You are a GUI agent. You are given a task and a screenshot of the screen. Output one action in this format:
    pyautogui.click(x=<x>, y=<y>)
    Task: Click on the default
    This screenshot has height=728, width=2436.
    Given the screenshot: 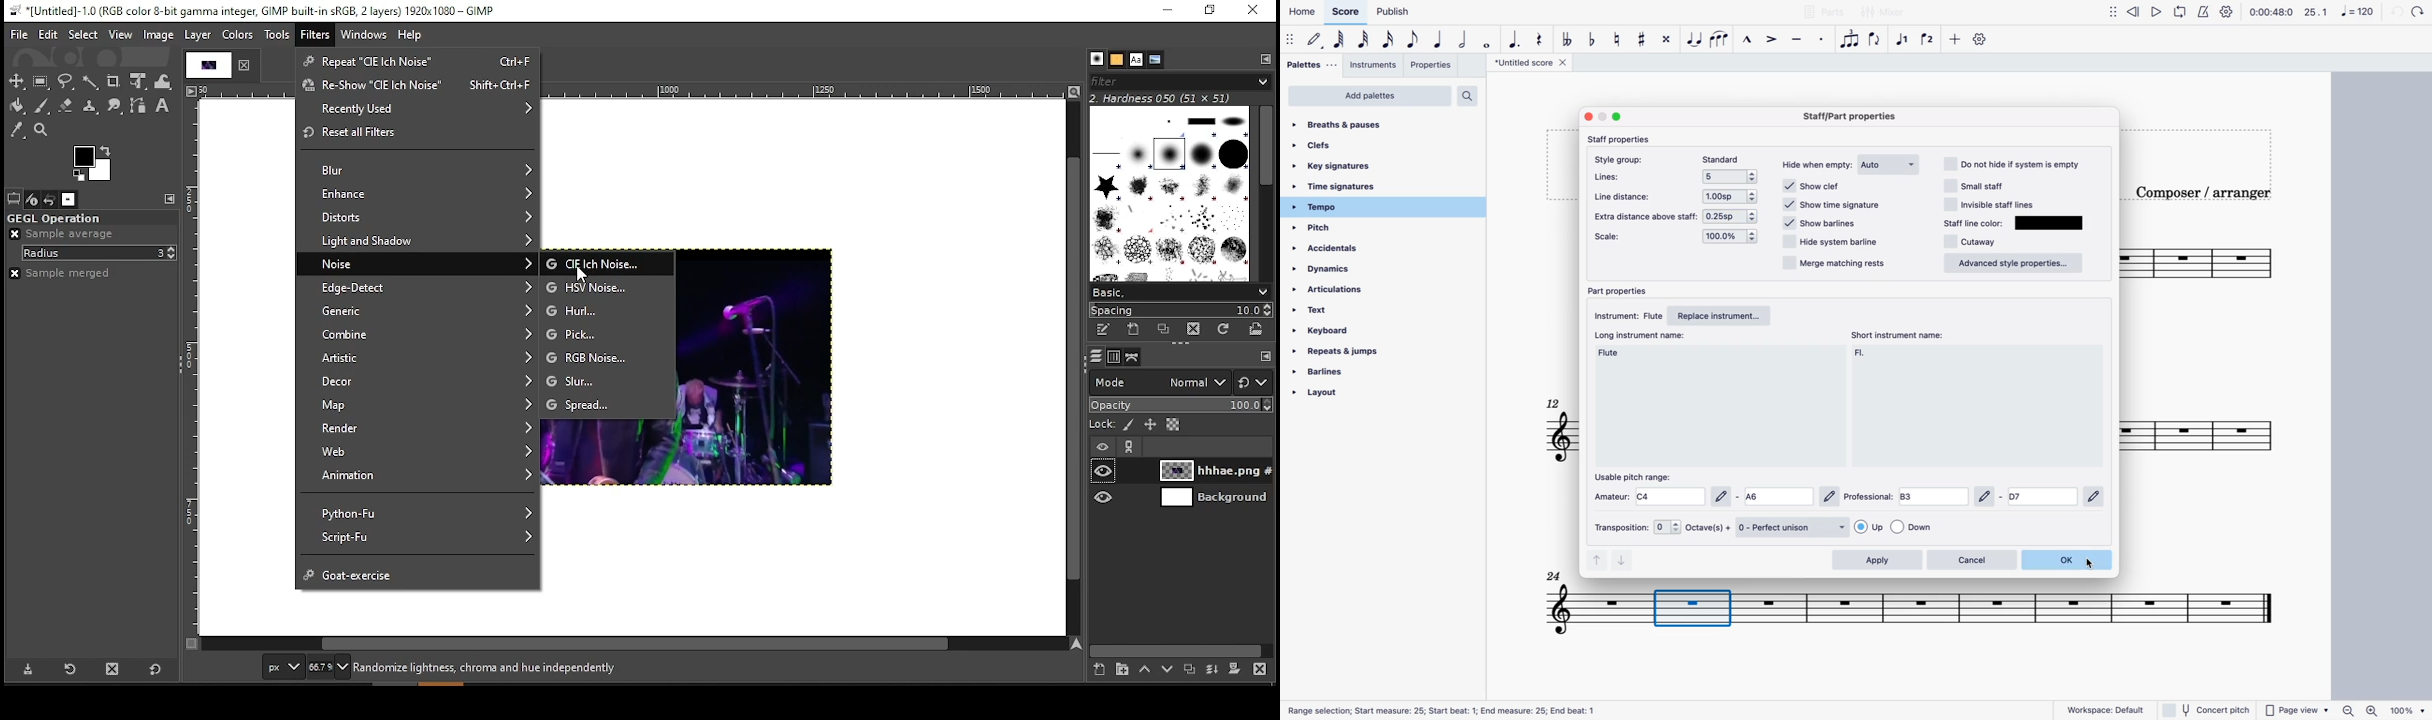 What is the action you would take?
    pyautogui.click(x=1314, y=40)
    